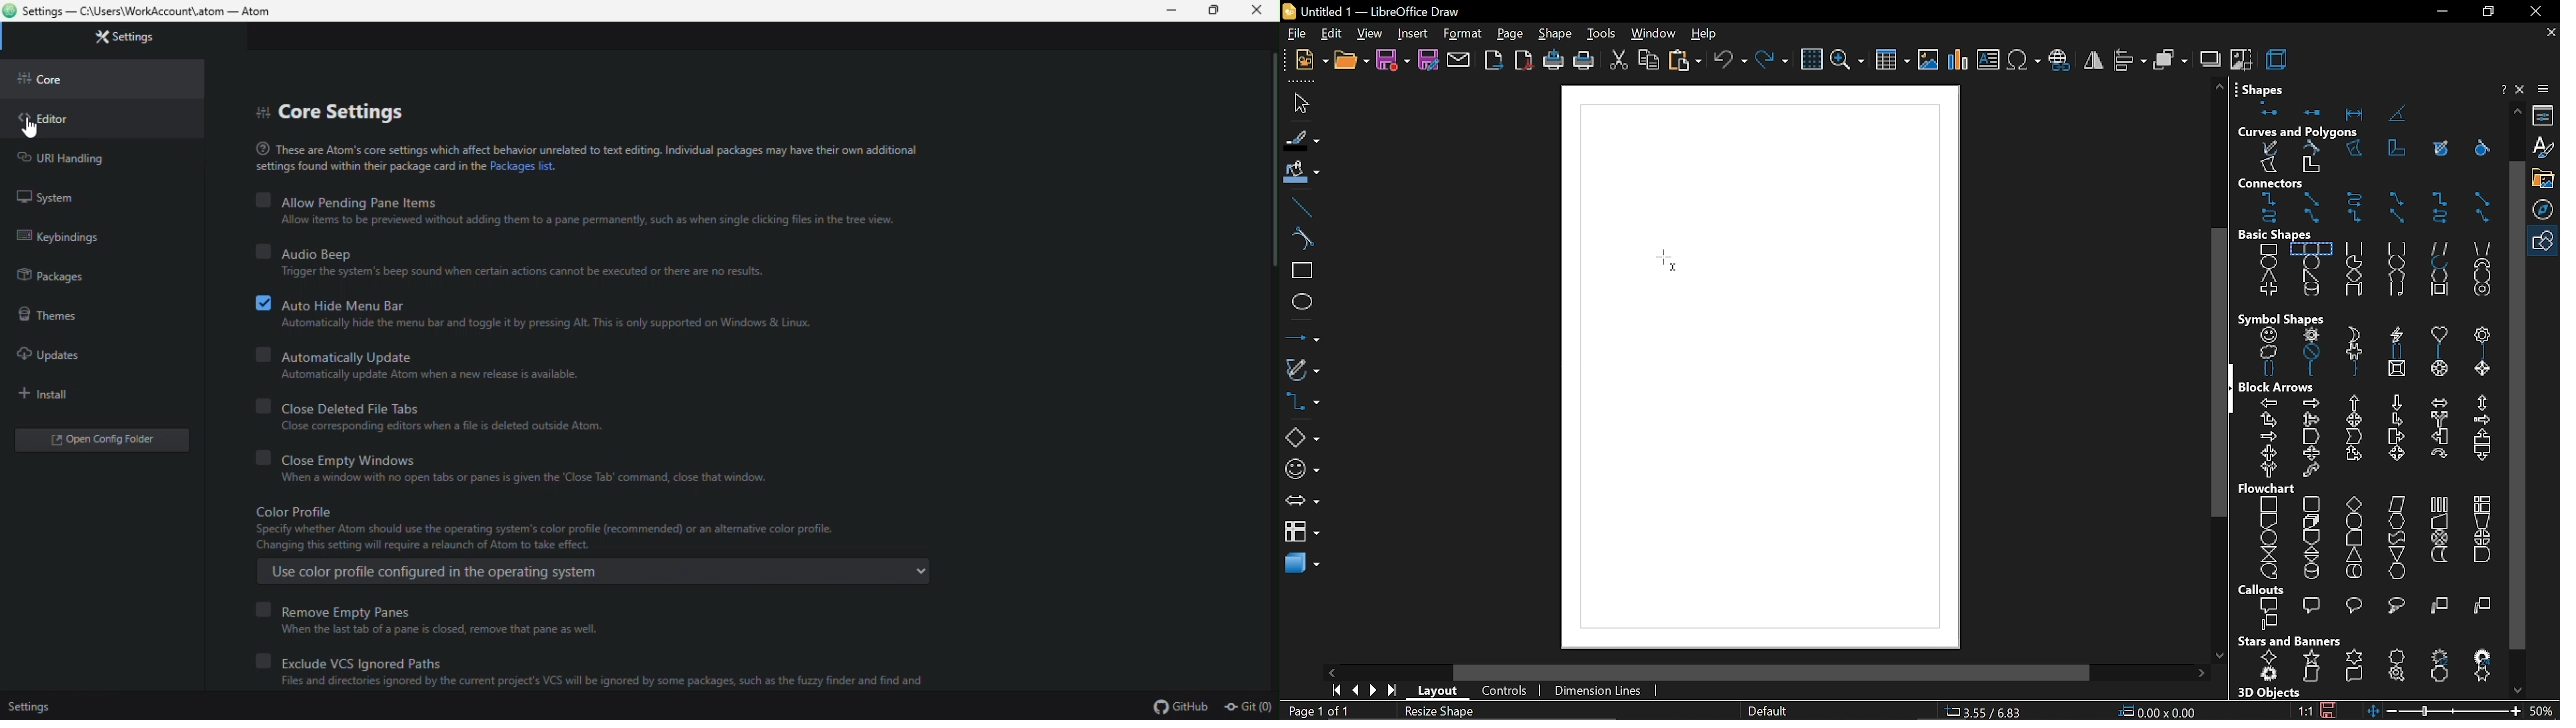  I want to click on resize shape, so click(1434, 711).